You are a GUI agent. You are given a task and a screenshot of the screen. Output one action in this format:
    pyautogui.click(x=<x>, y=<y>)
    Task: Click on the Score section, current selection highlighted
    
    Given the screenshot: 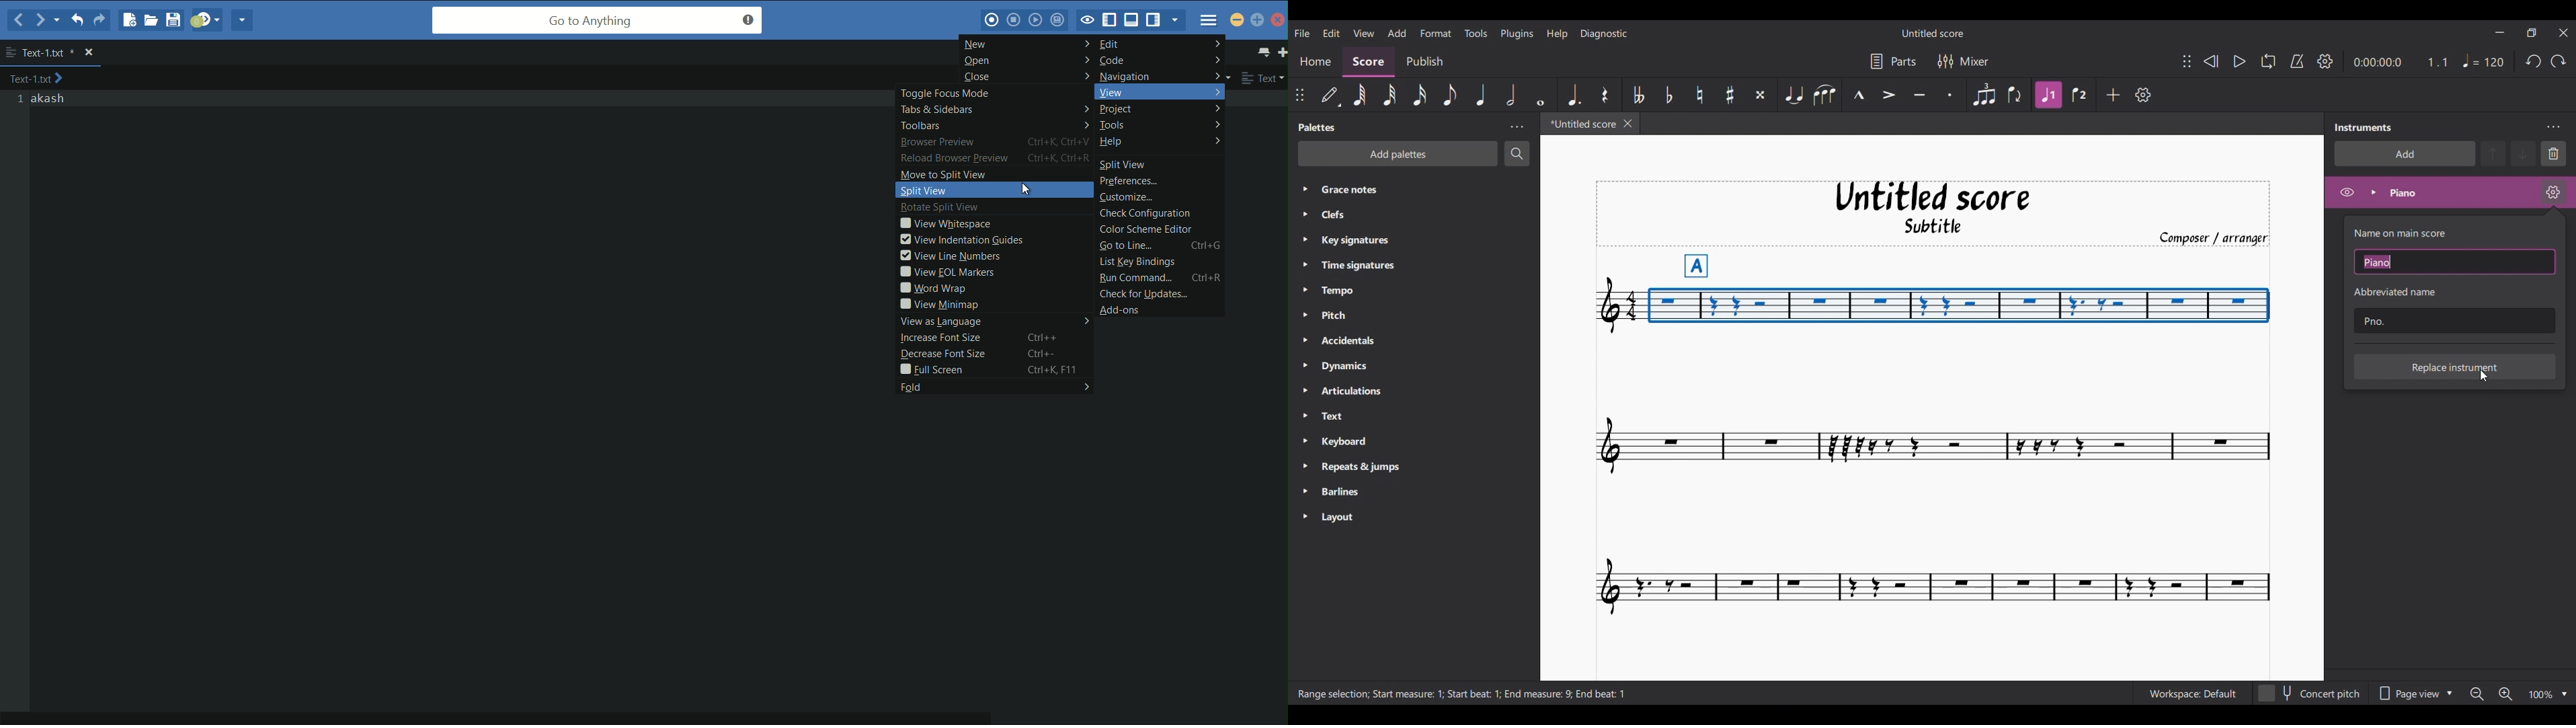 What is the action you would take?
    pyautogui.click(x=1371, y=60)
    